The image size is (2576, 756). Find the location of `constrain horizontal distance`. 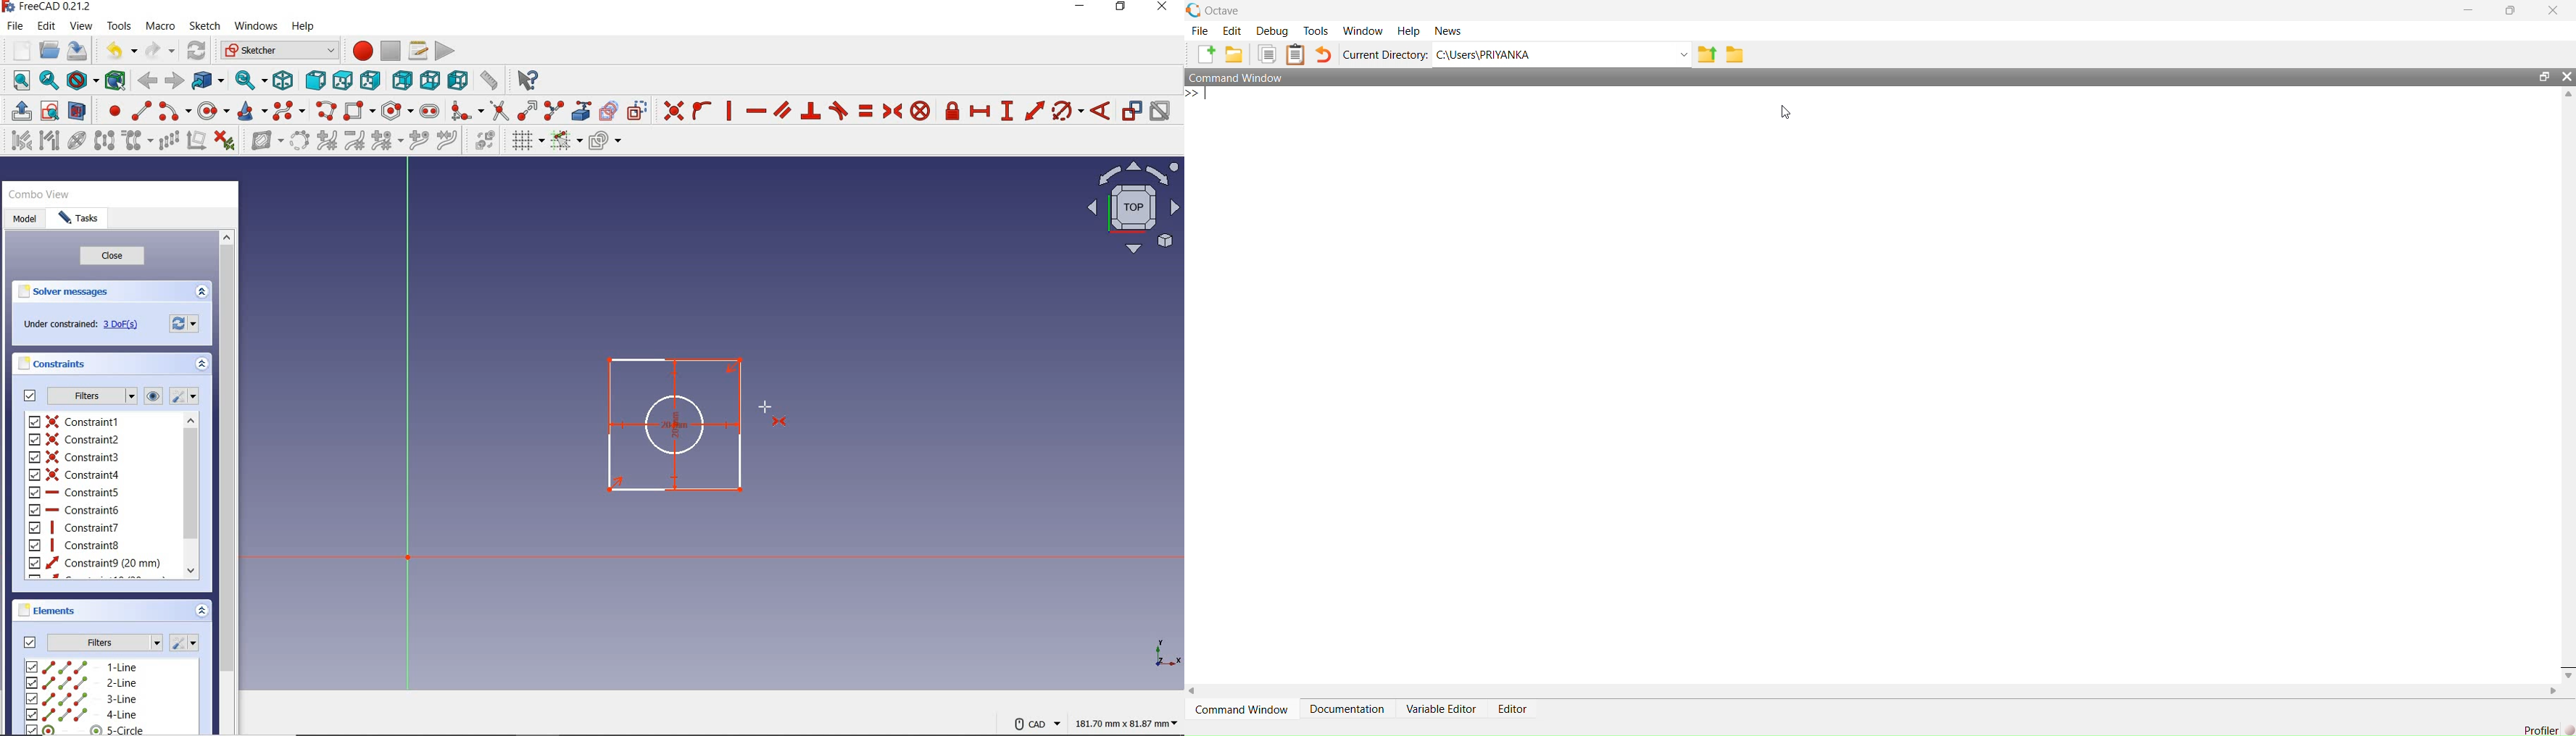

constrain horizontal distance is located at coordinates (981, 111).